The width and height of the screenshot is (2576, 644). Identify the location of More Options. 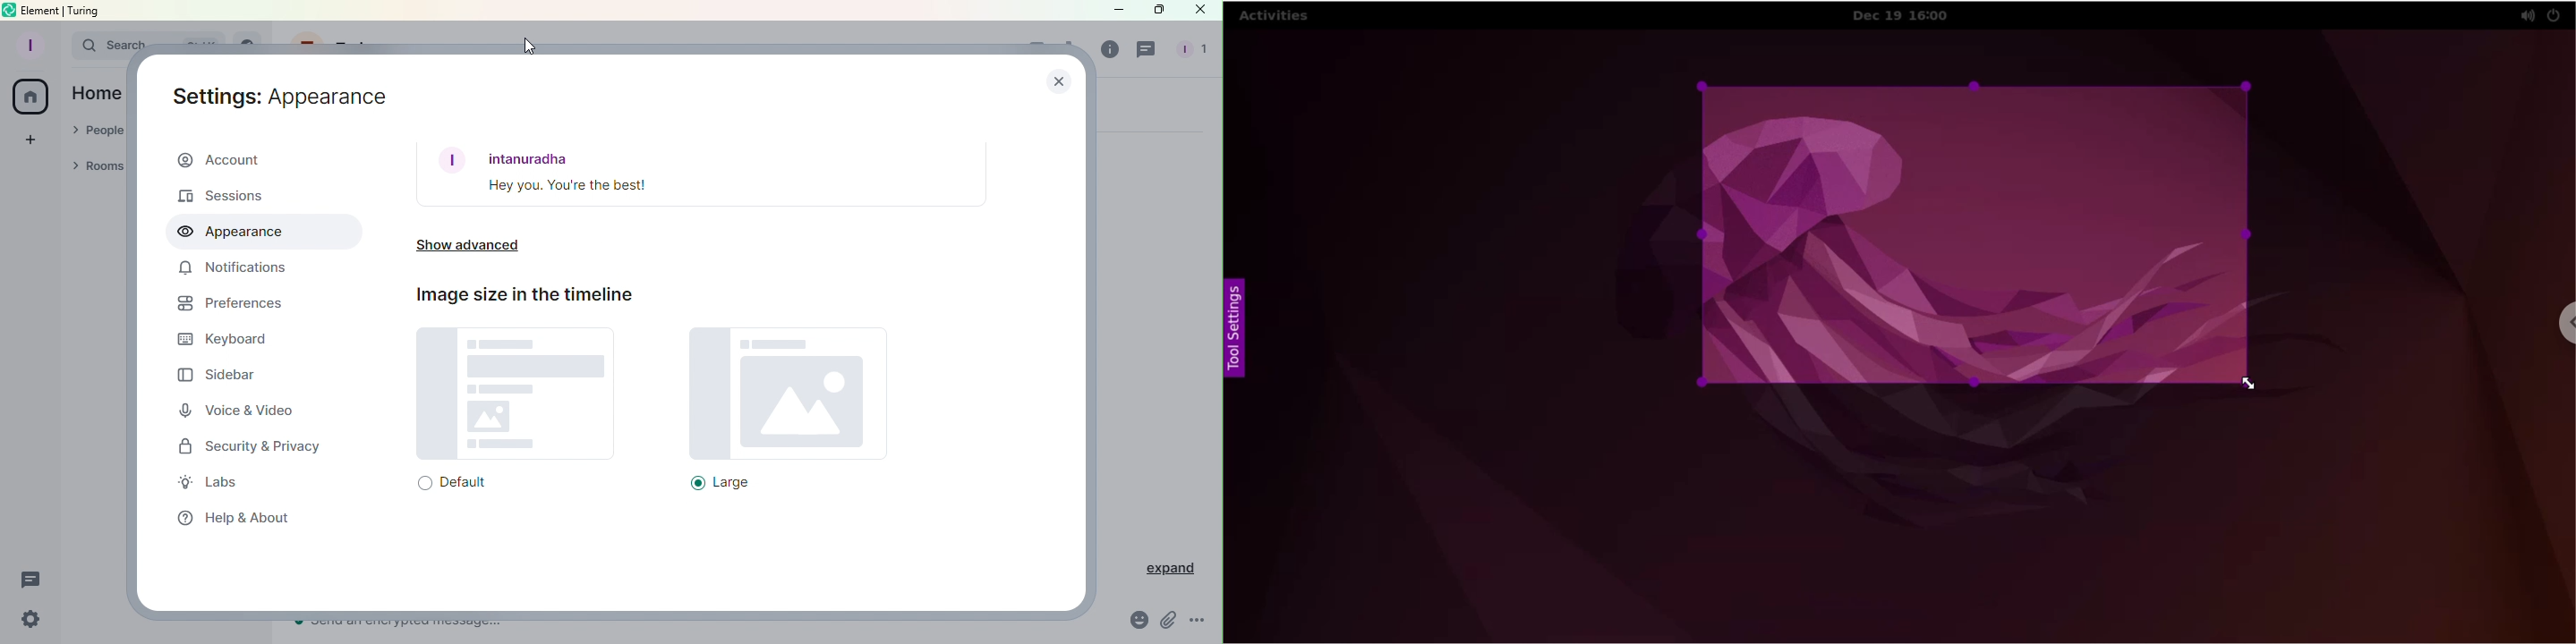
(1199, 623).